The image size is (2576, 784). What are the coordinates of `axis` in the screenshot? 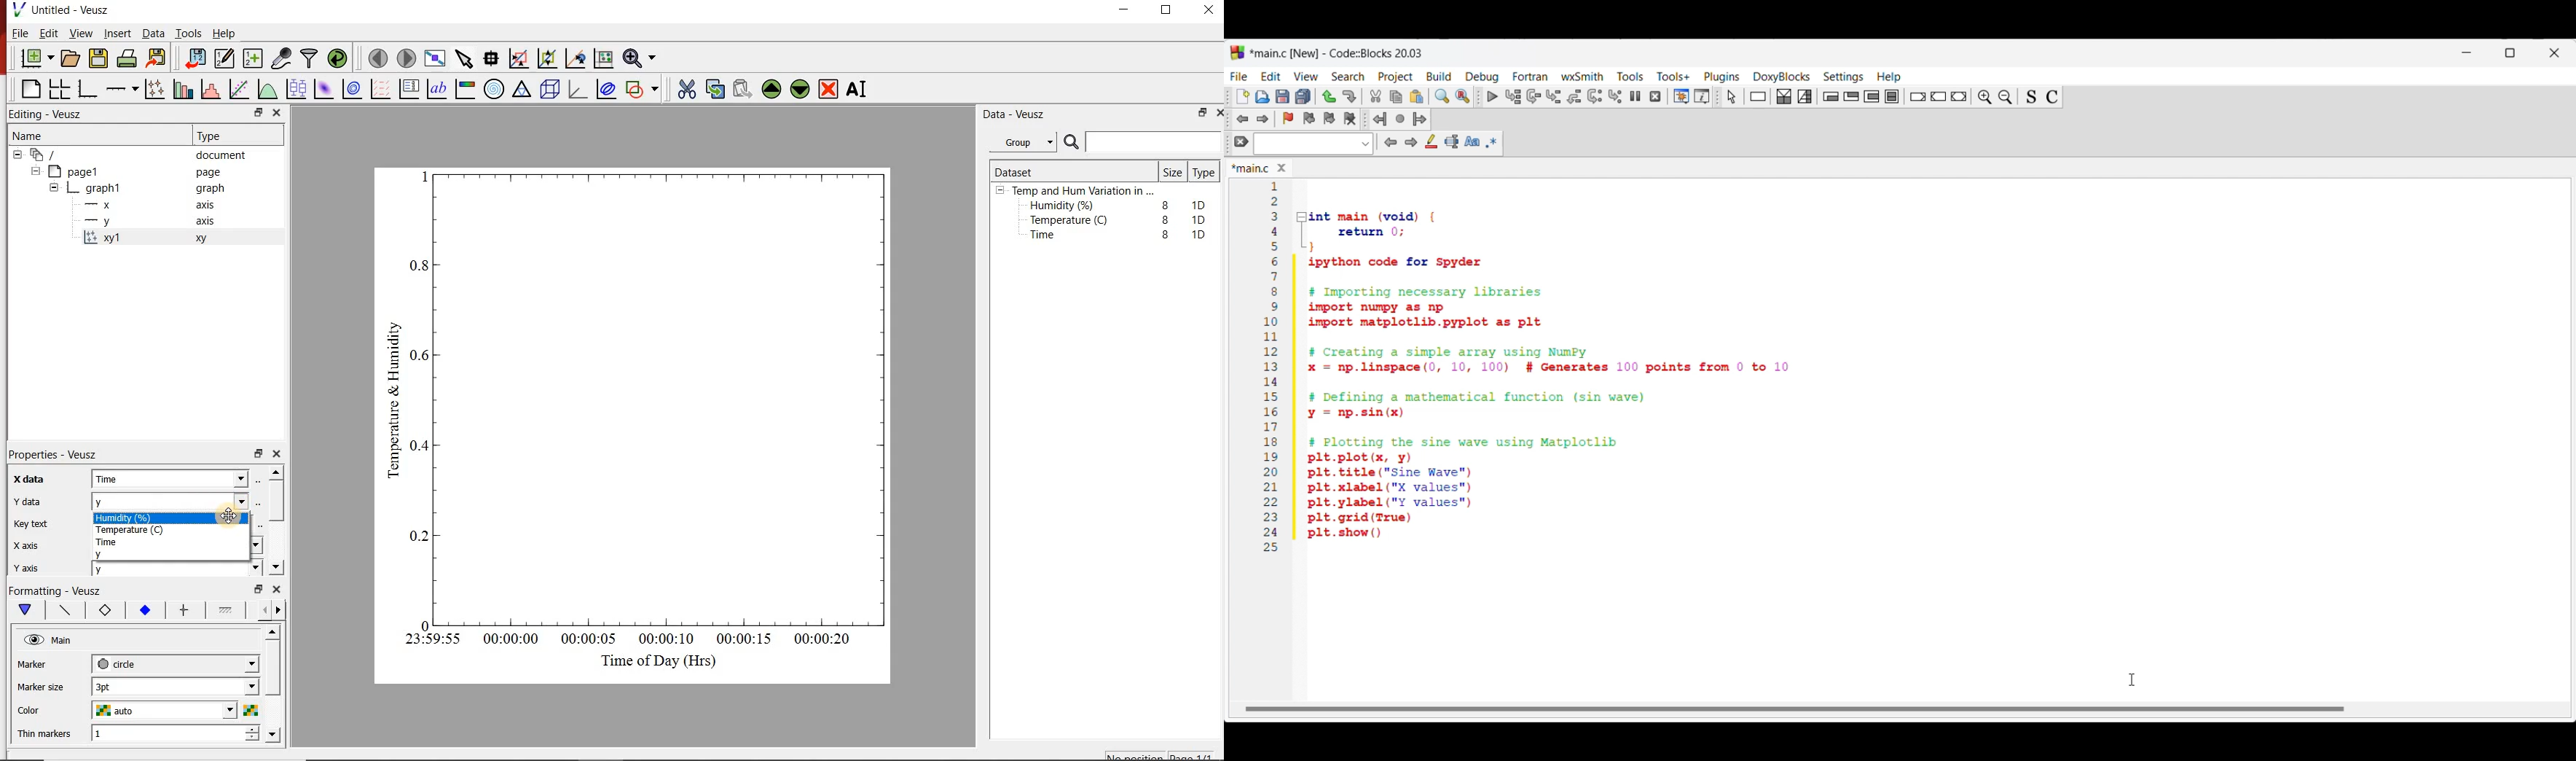 It's located at (208, 223).